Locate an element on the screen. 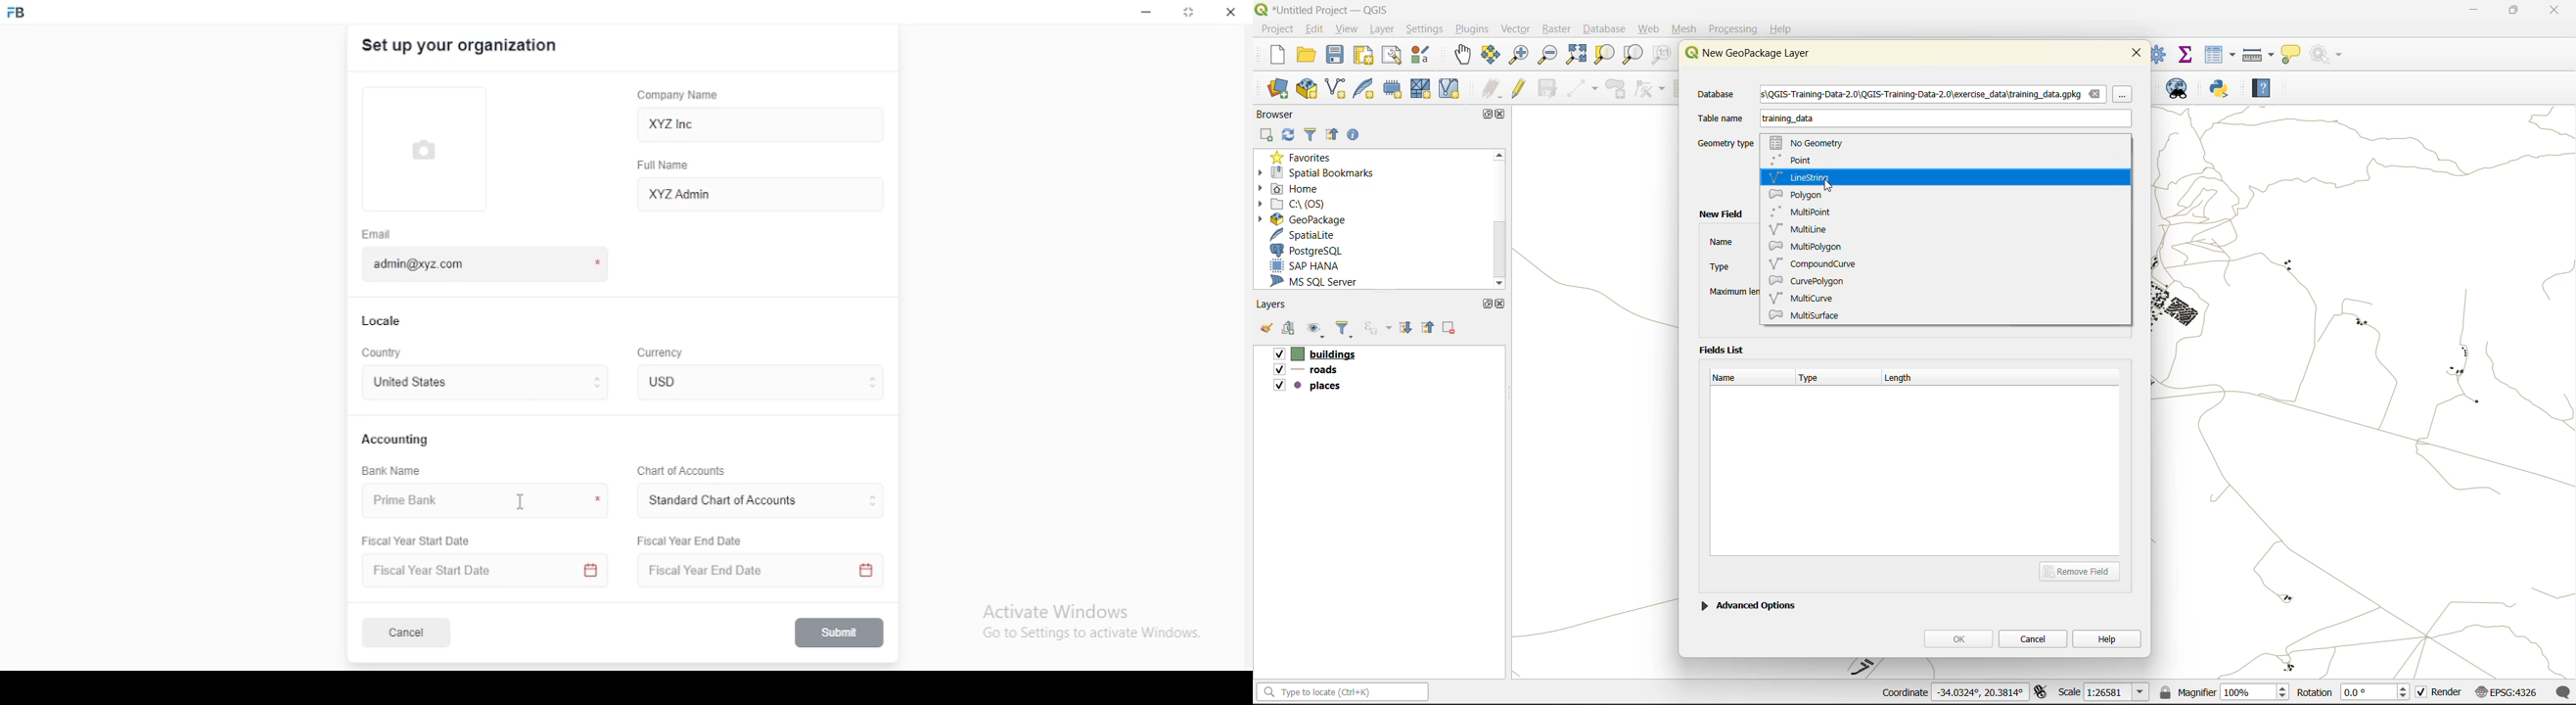 The width and height of the screenshot is (2576, 728). Chart of Accounts is located at coordinates (678, 470).